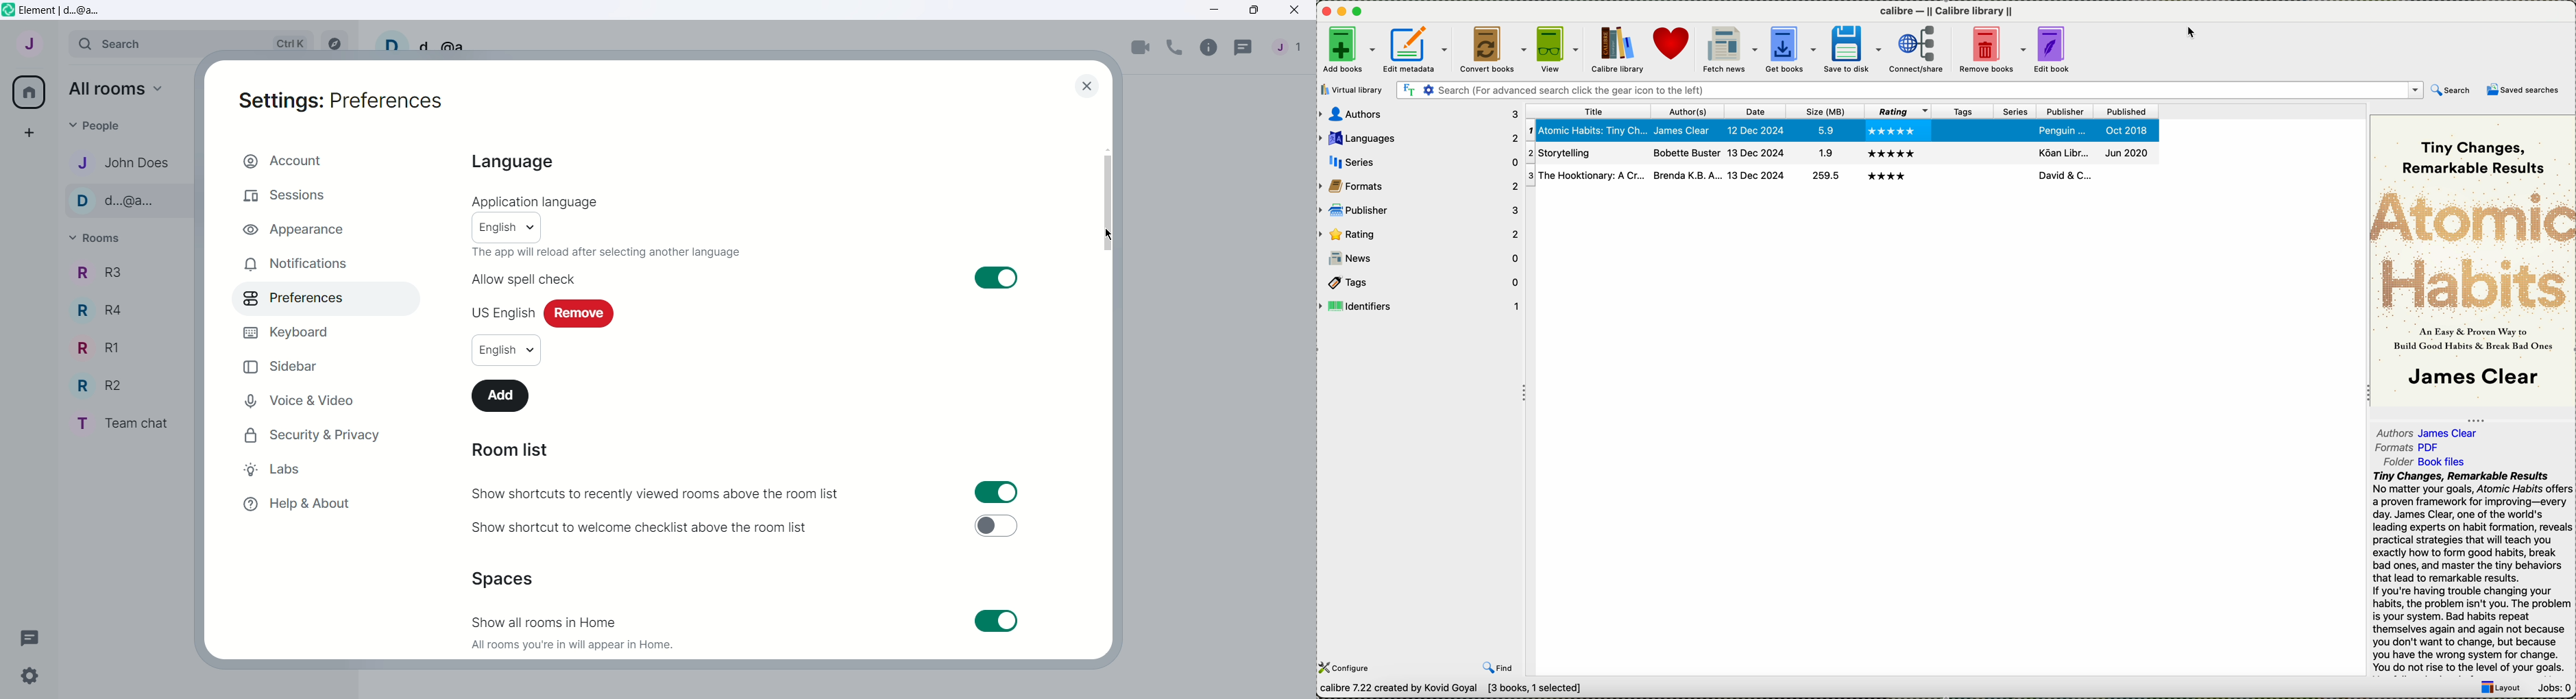 This screenshot has height=700, width=2576. What do you see at coordinates (1244, 49) in the screenshot?
I see `Threads` at bounding box center [1244, 49].